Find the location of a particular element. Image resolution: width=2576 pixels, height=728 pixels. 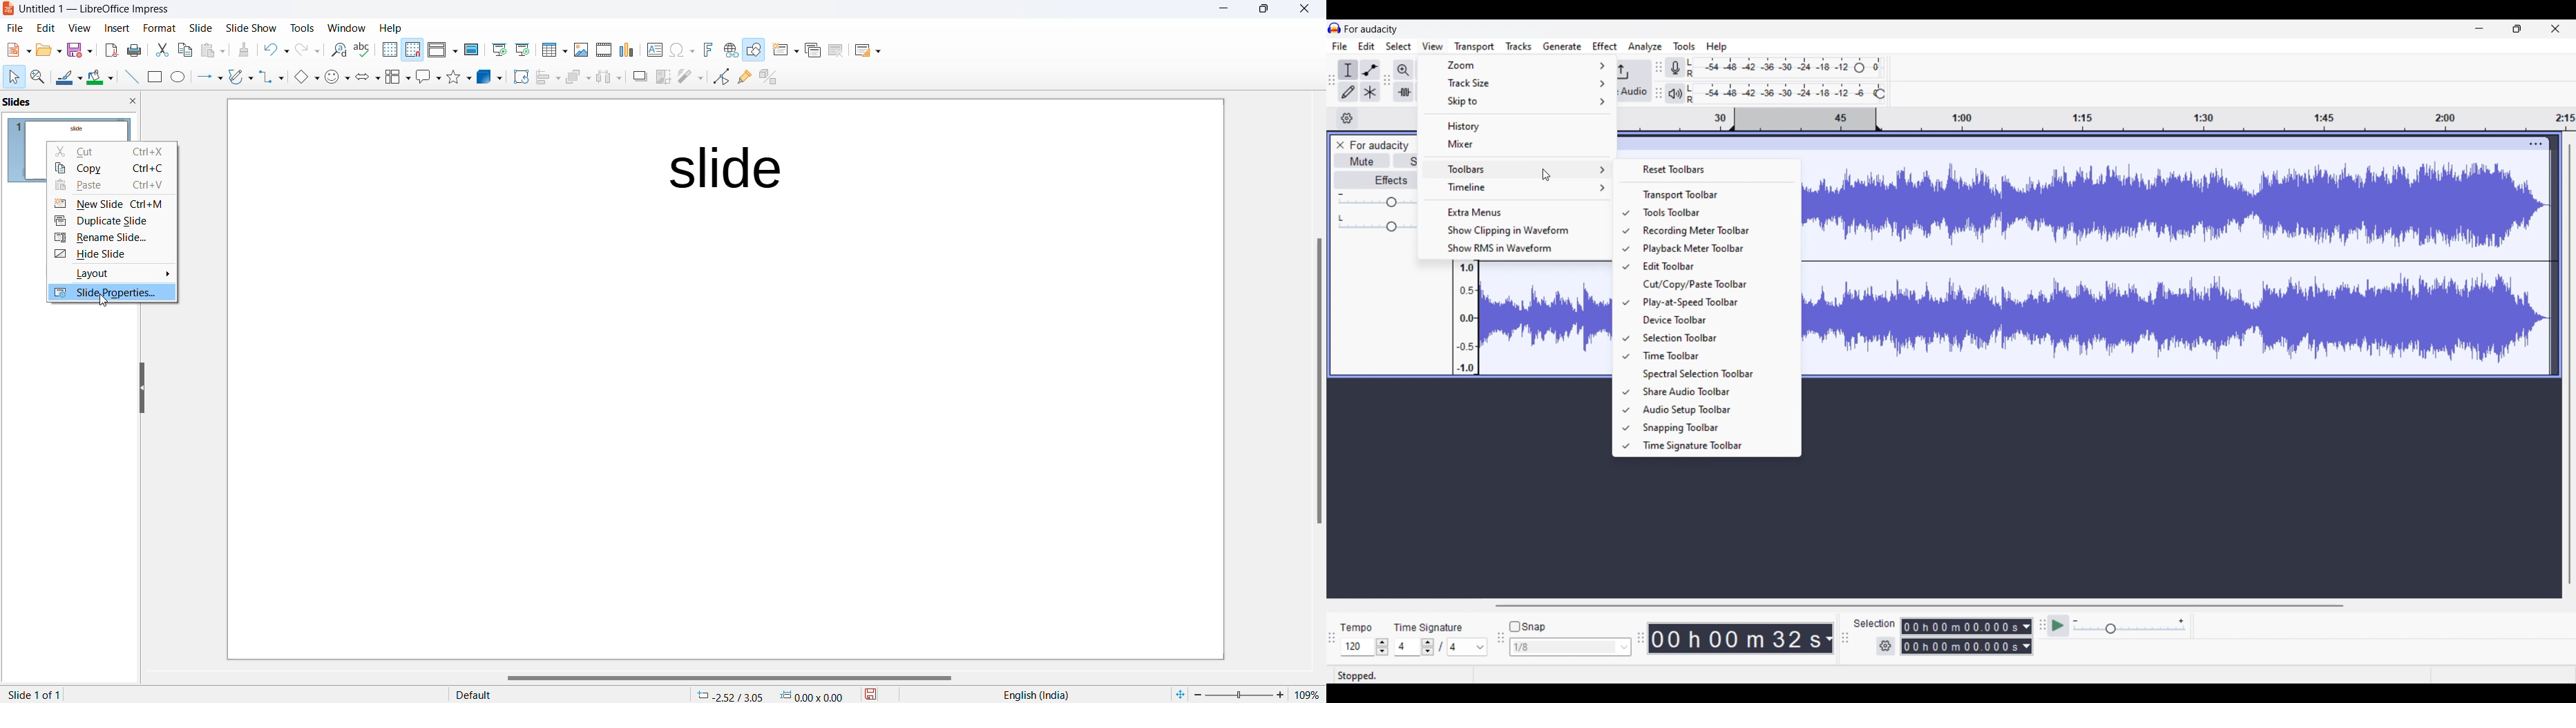

rename slide input element is located at coordinates (109, 240).